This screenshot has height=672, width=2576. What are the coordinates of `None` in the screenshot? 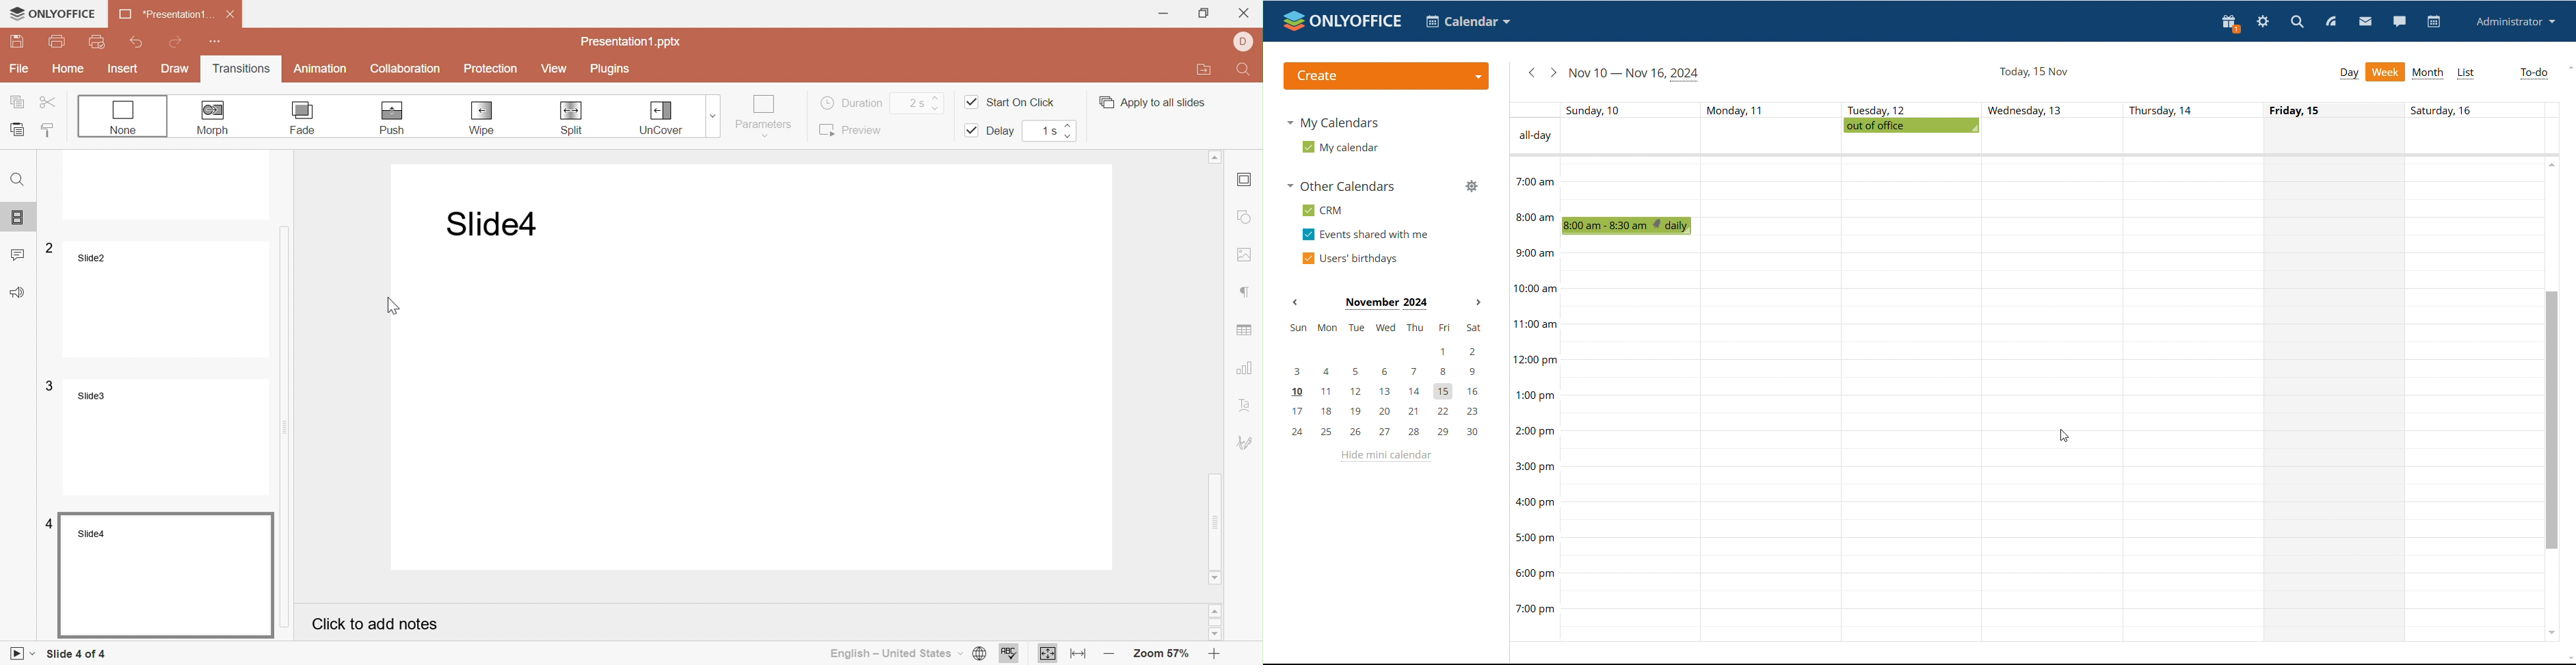 It's located at (122, 116).